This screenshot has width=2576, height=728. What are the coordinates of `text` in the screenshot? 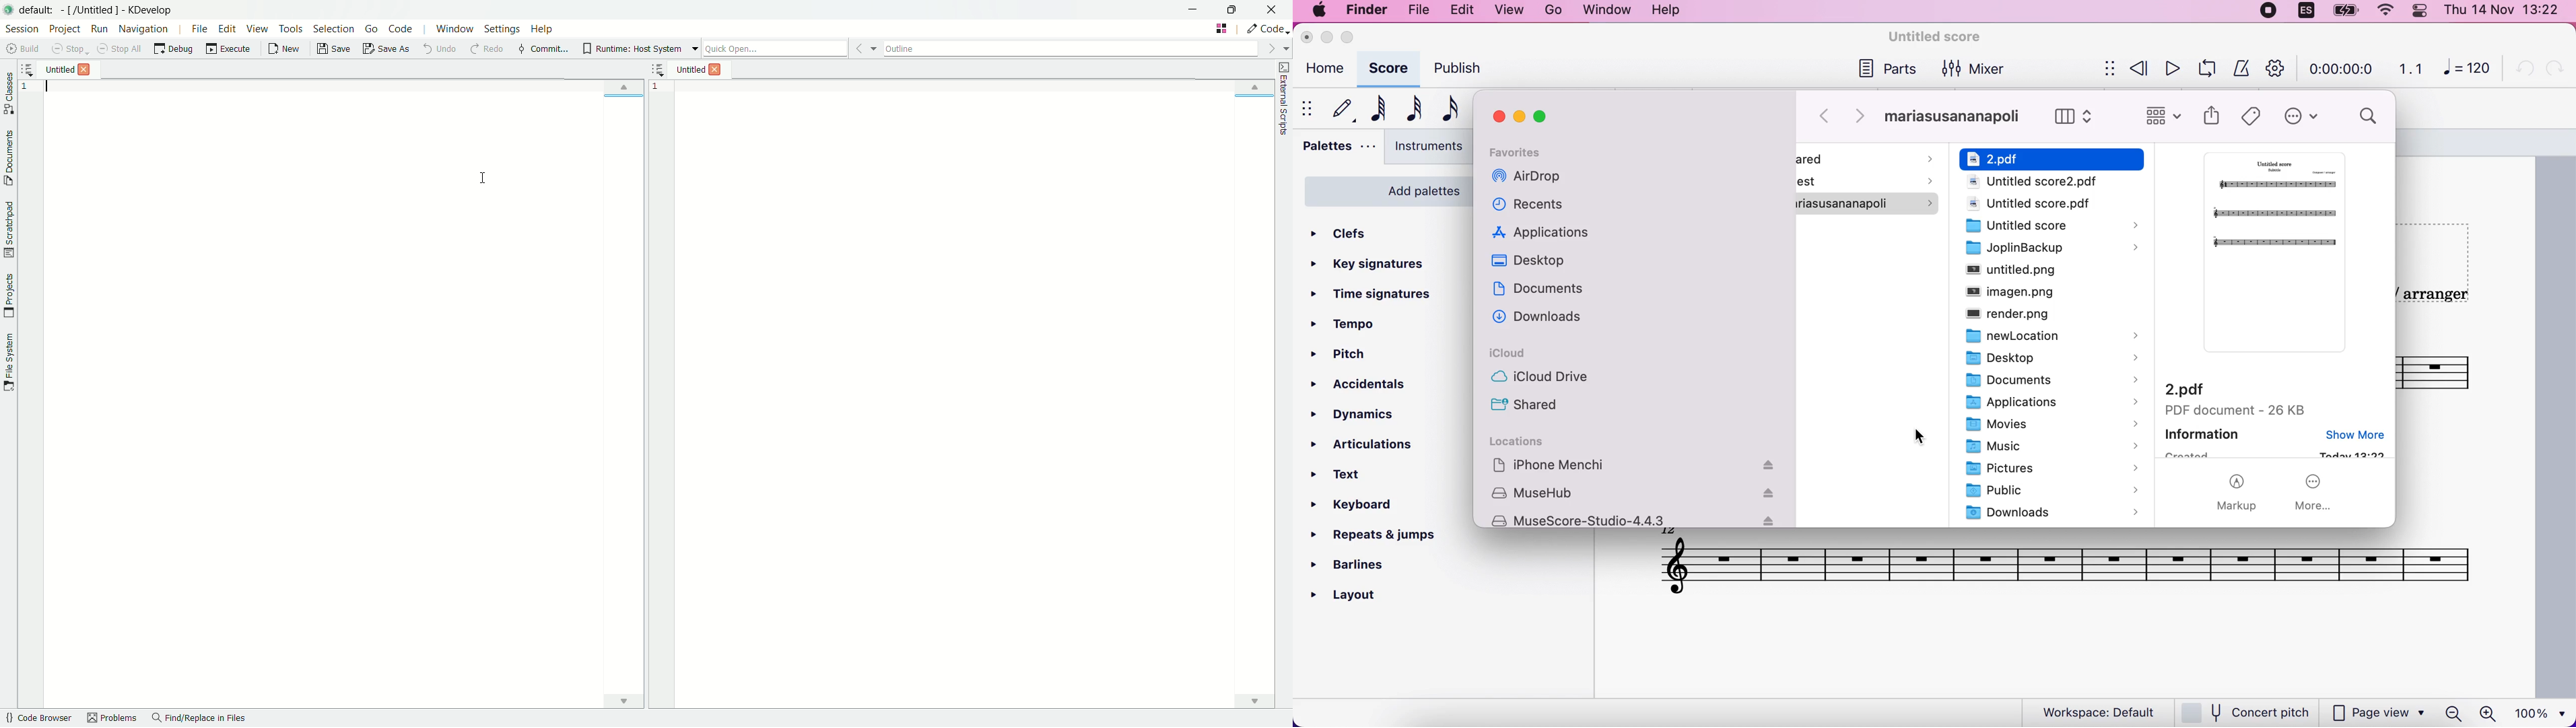 It's located at (1354, 477).